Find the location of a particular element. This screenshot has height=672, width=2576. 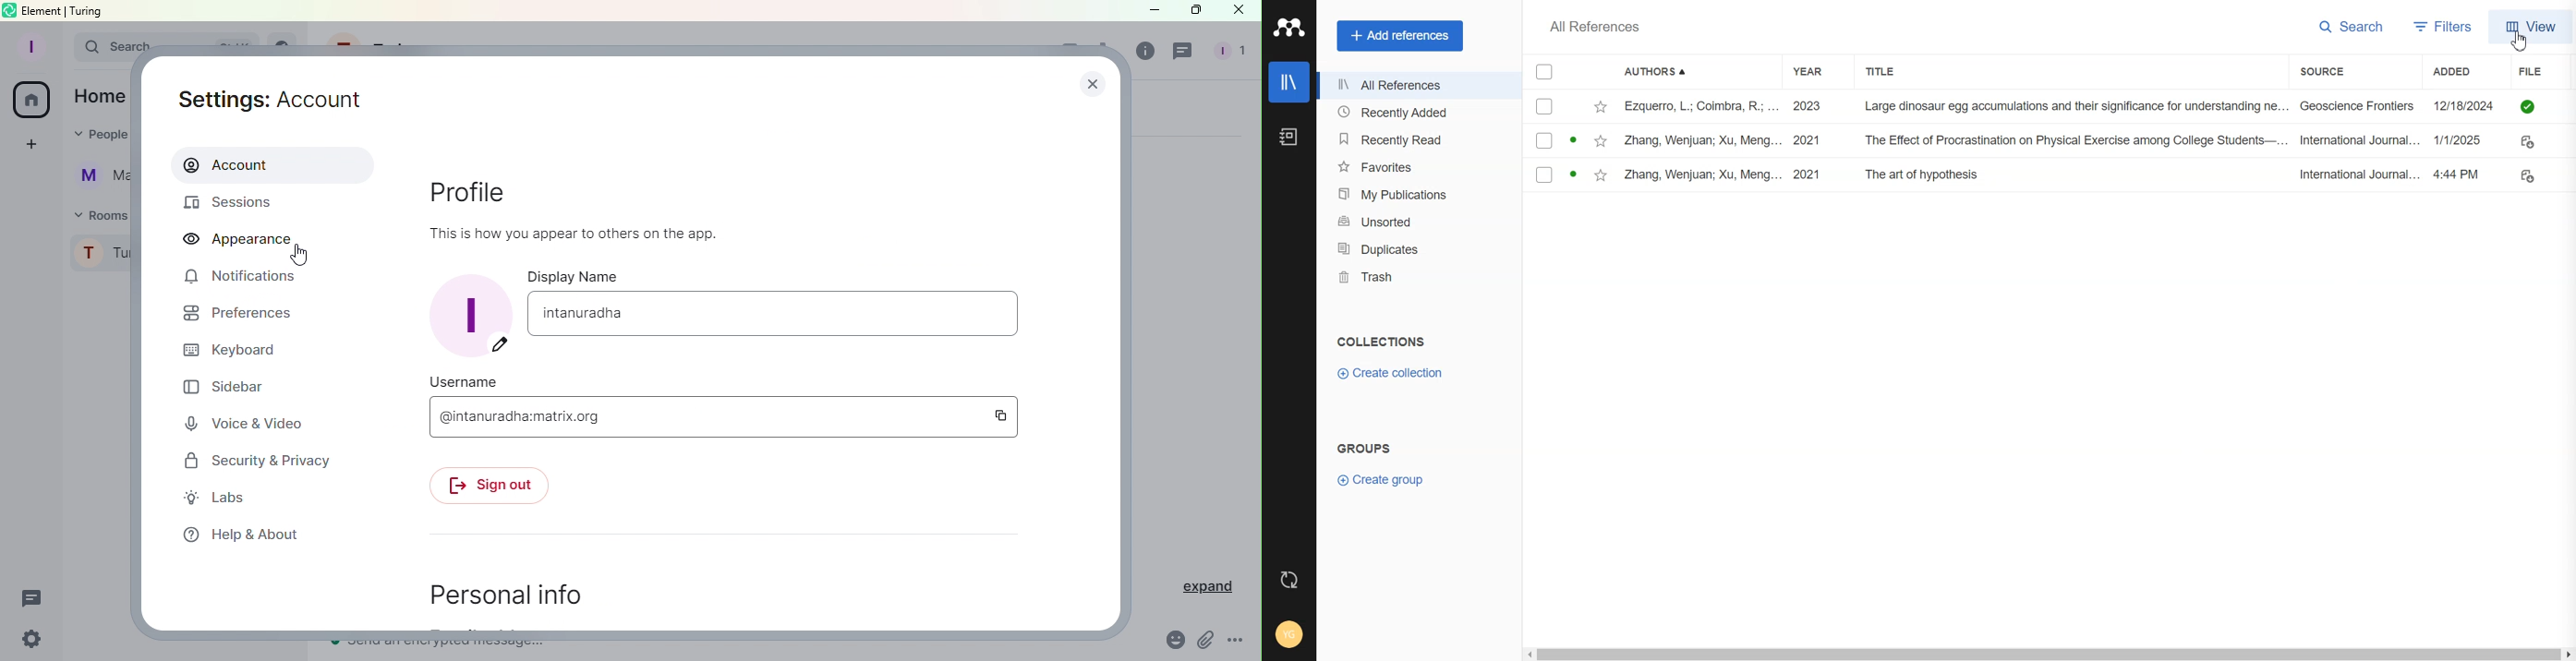

Search is located at coordinates (103, 49).